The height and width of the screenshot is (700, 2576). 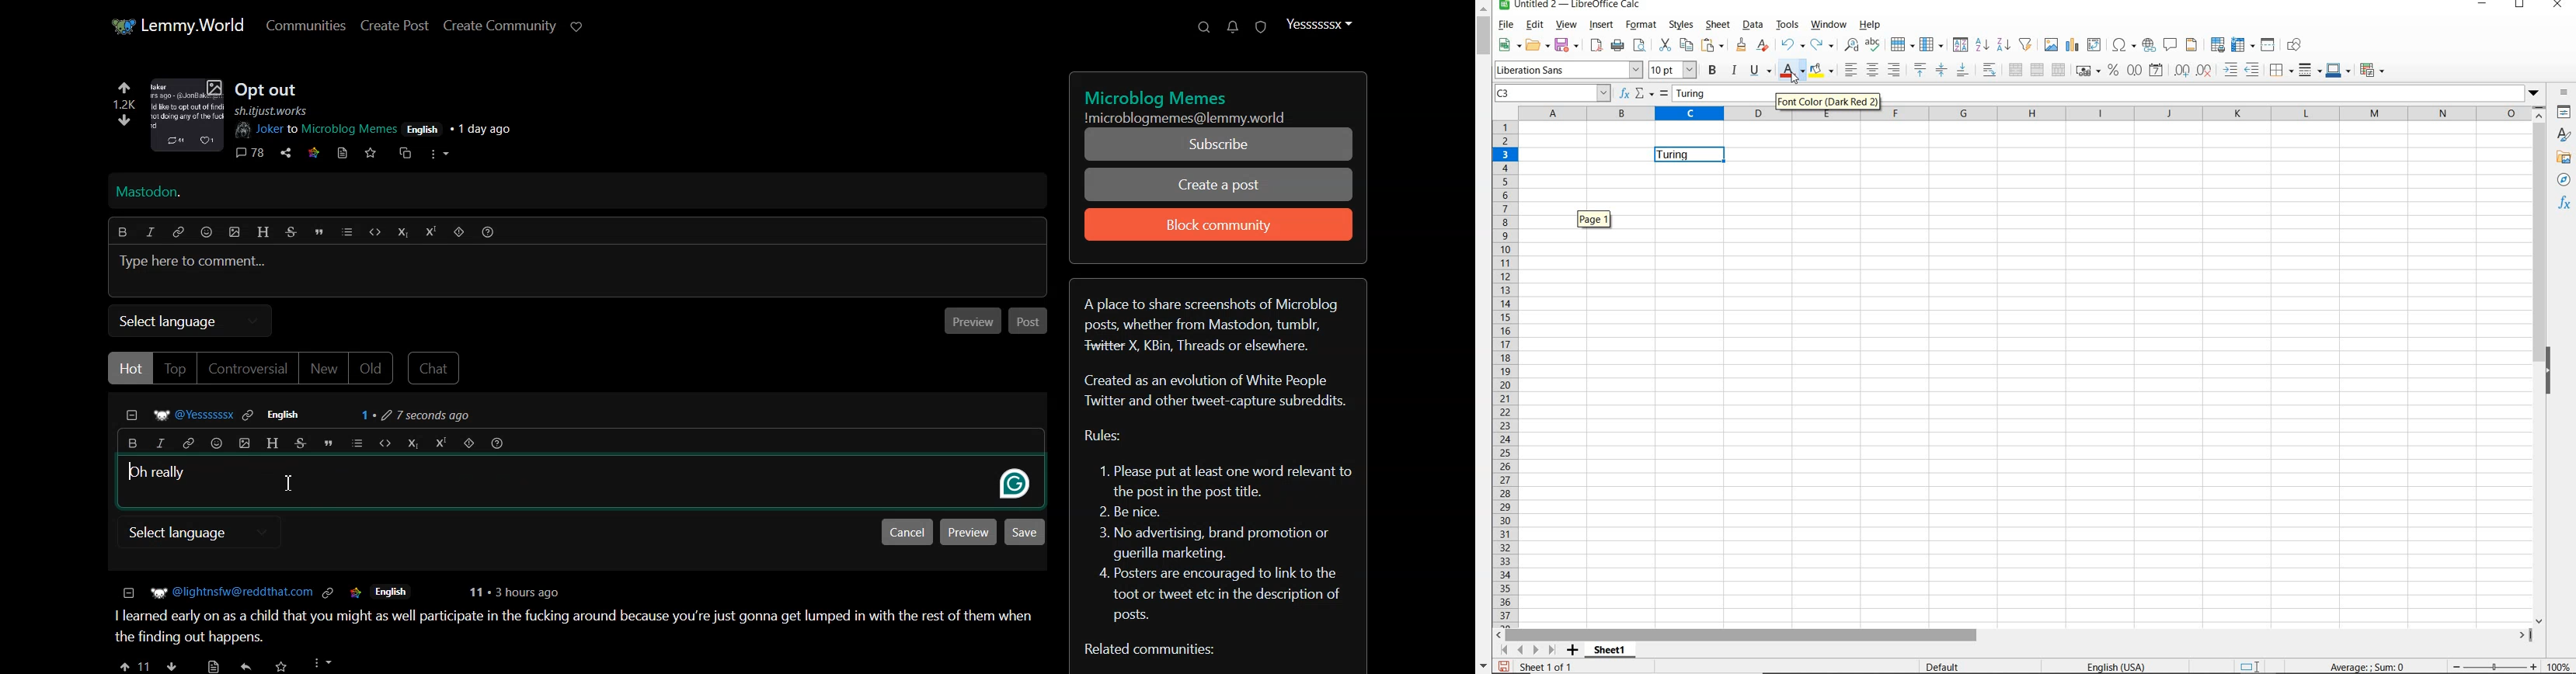 What do you see at coordinates (1217, 185) in the screenshot?
I see `Create a Post` at bounding box center [1217, 185].